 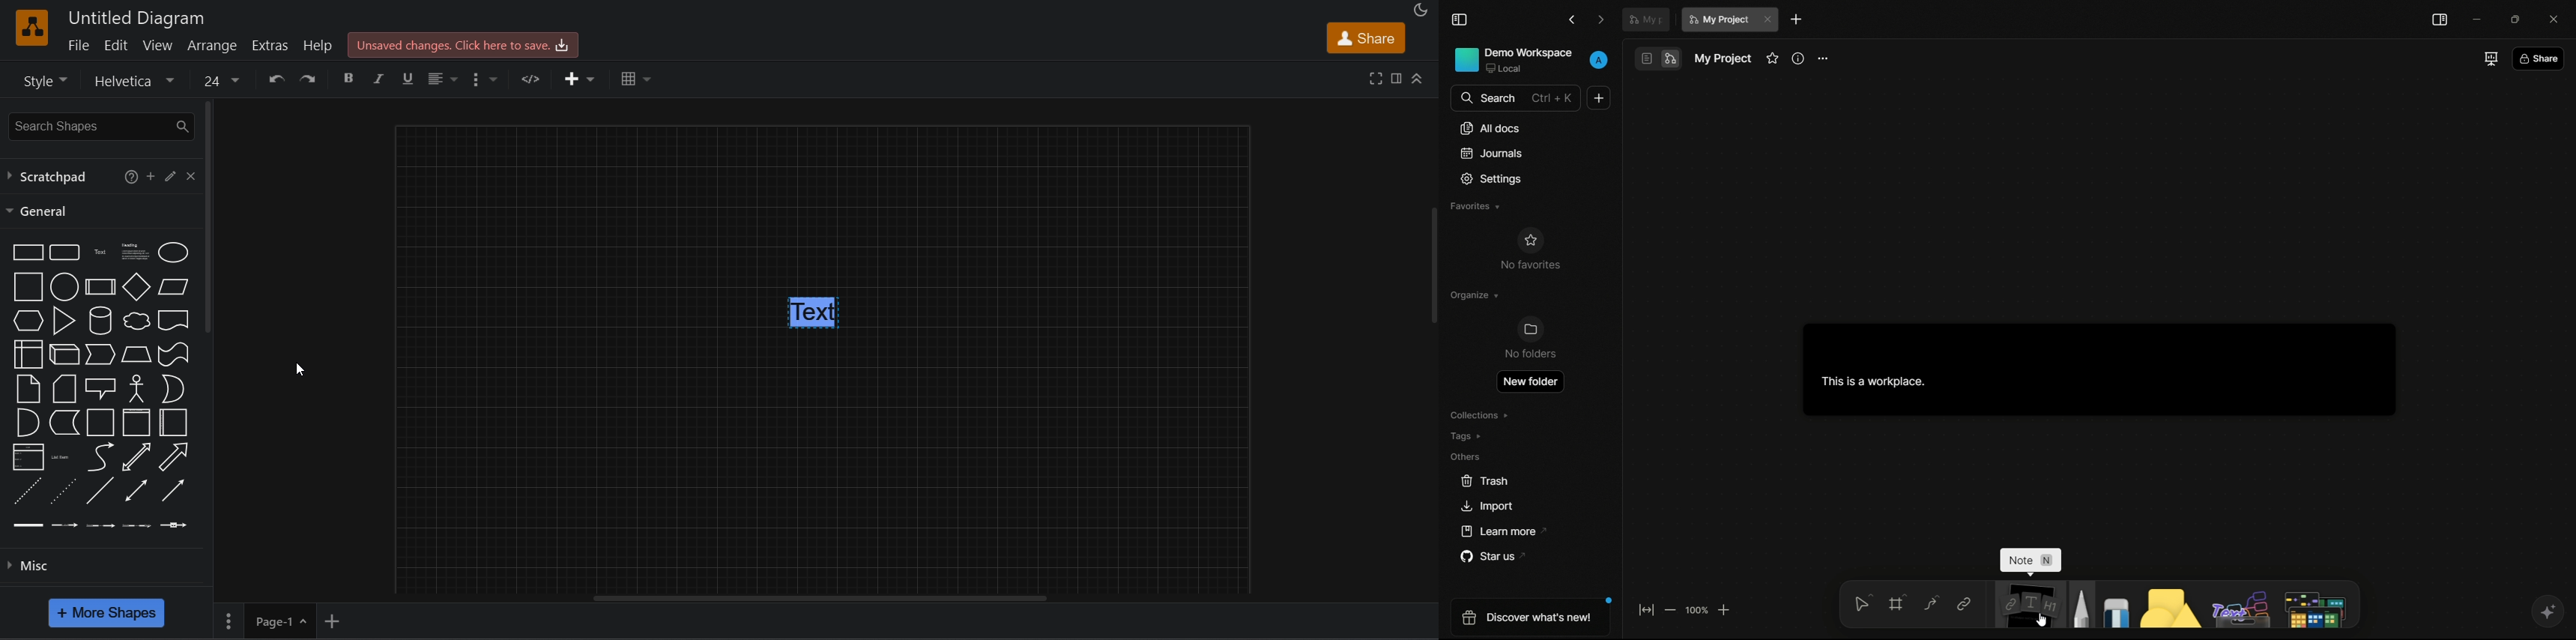 What do you see at coordinates (171, 175) in the screenshot?
I see `edit` at bounding box center [171, 175].